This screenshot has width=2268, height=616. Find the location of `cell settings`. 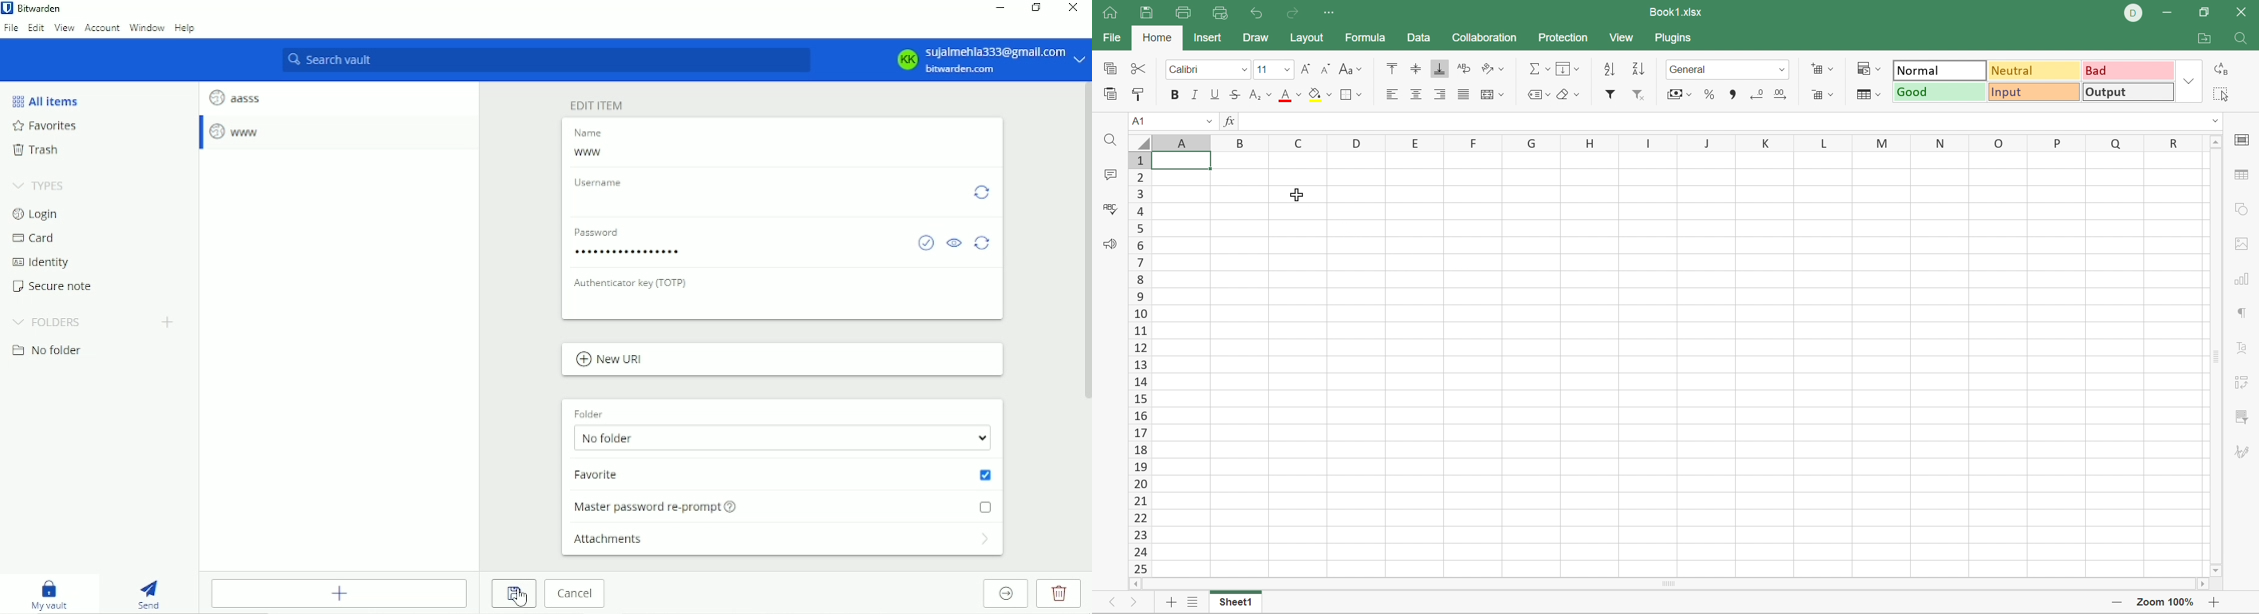

cell settings is located at coordinates (2243, 141).